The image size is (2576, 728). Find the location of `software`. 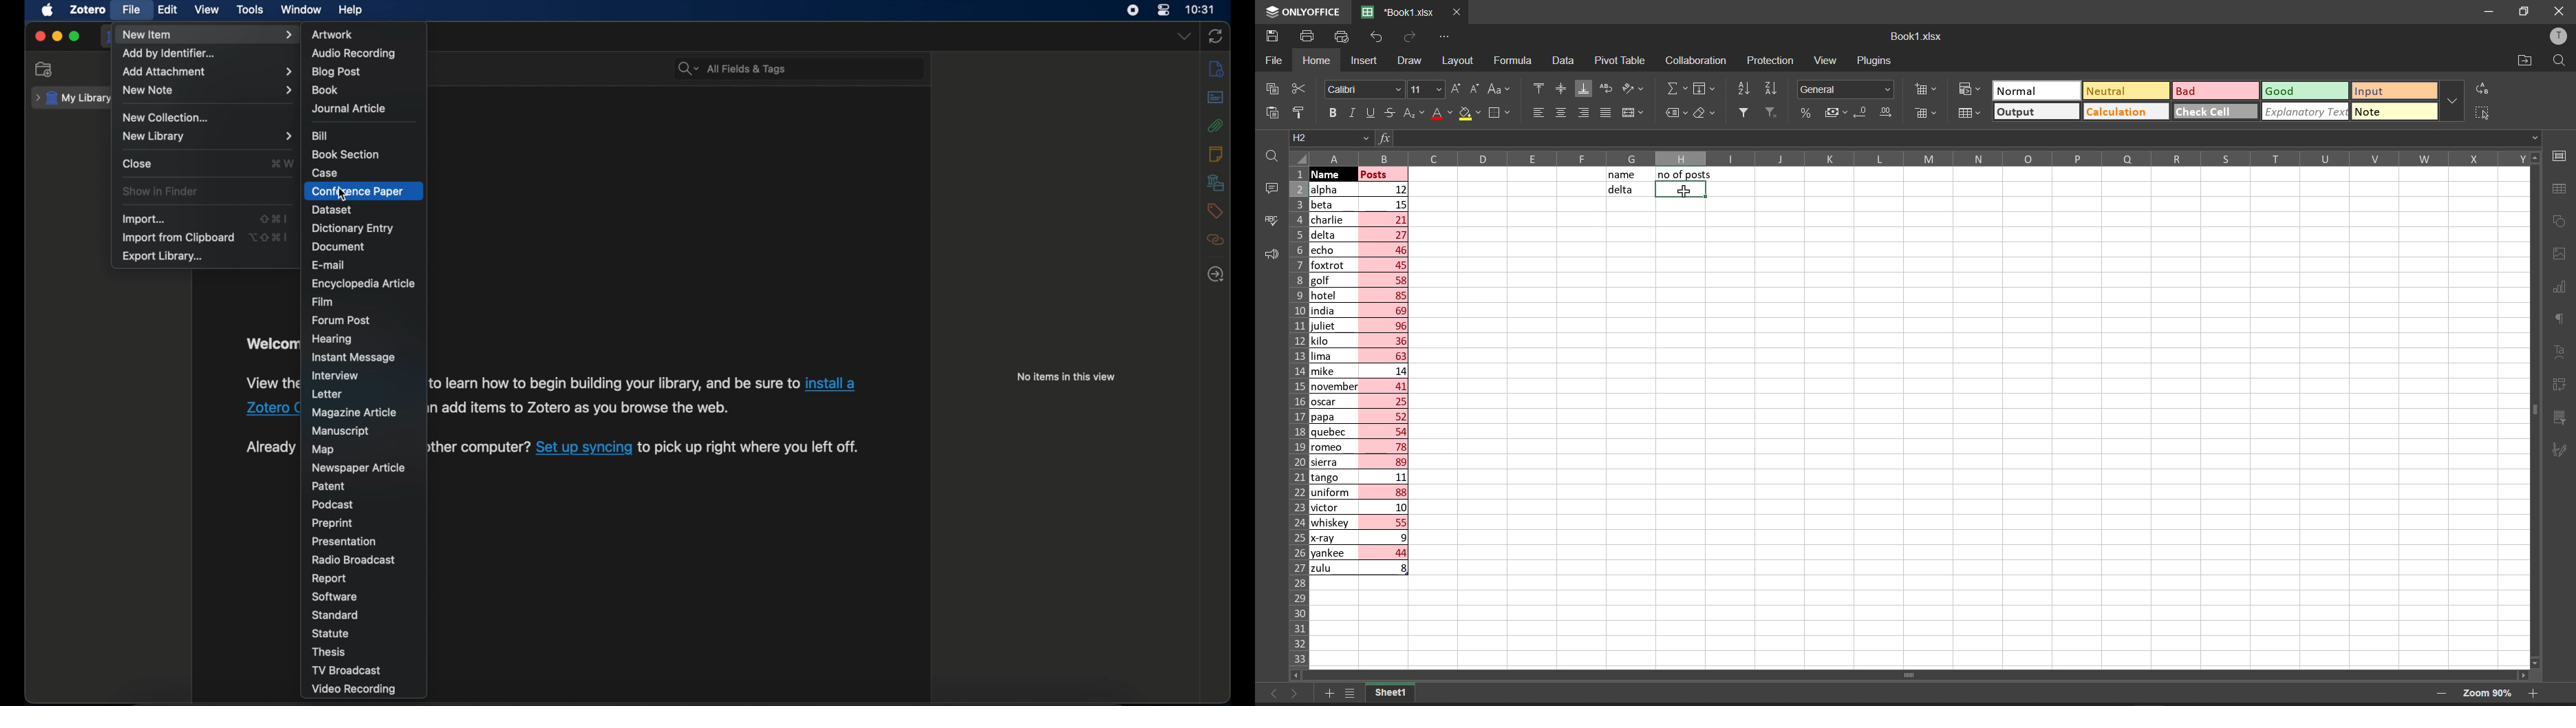

software is located at coordinates (337, 597).